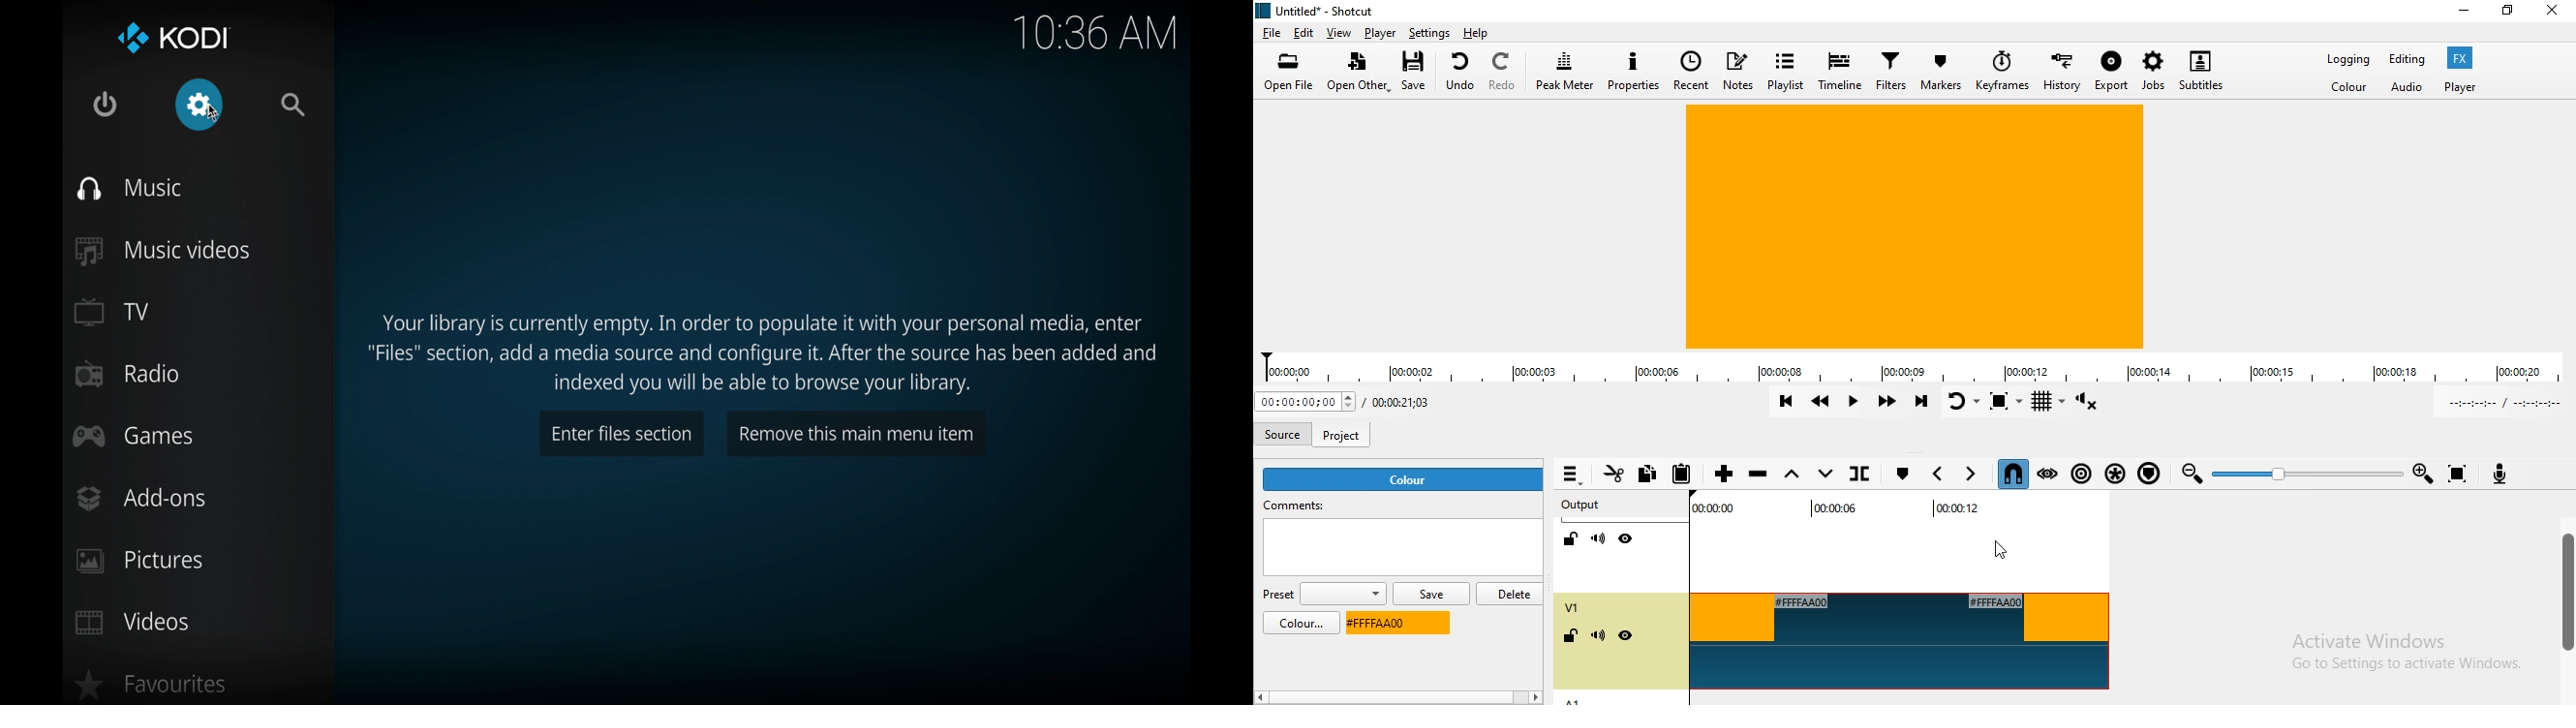  What do you see at coordinates (1961, 401) in the screenshot?
I see `Toggle player looping ` at bounding box center [1961, 401].